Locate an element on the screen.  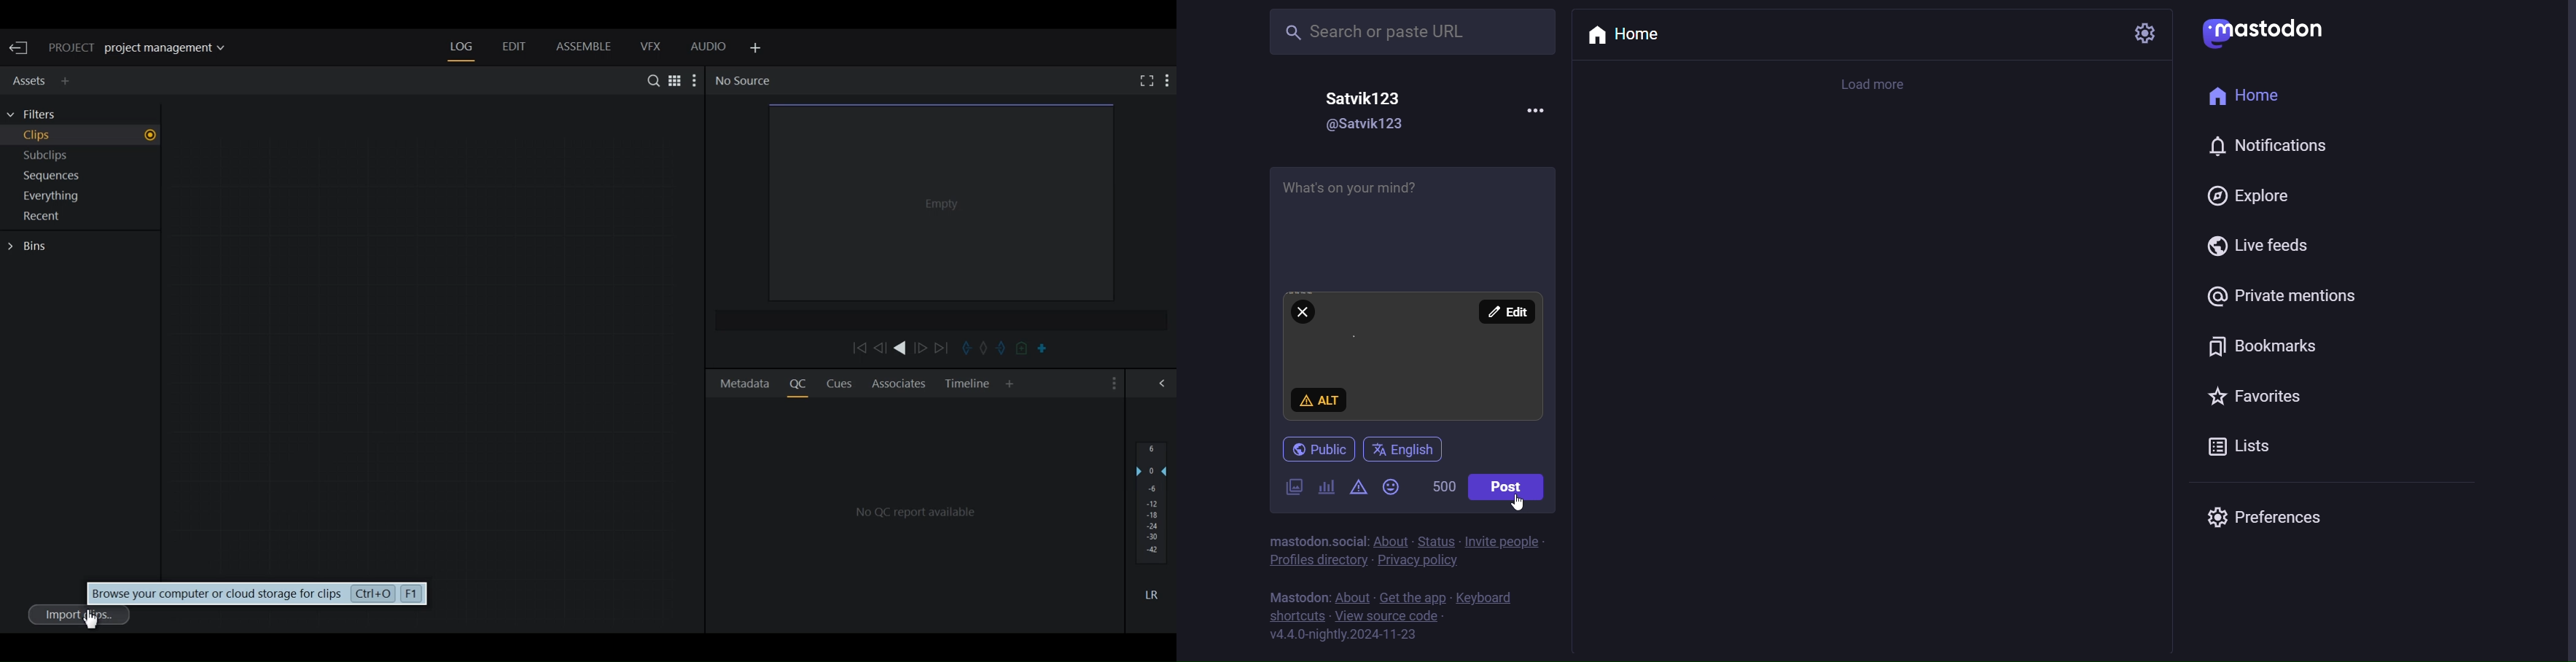
mastodon is located at coordinates (2265, 29).